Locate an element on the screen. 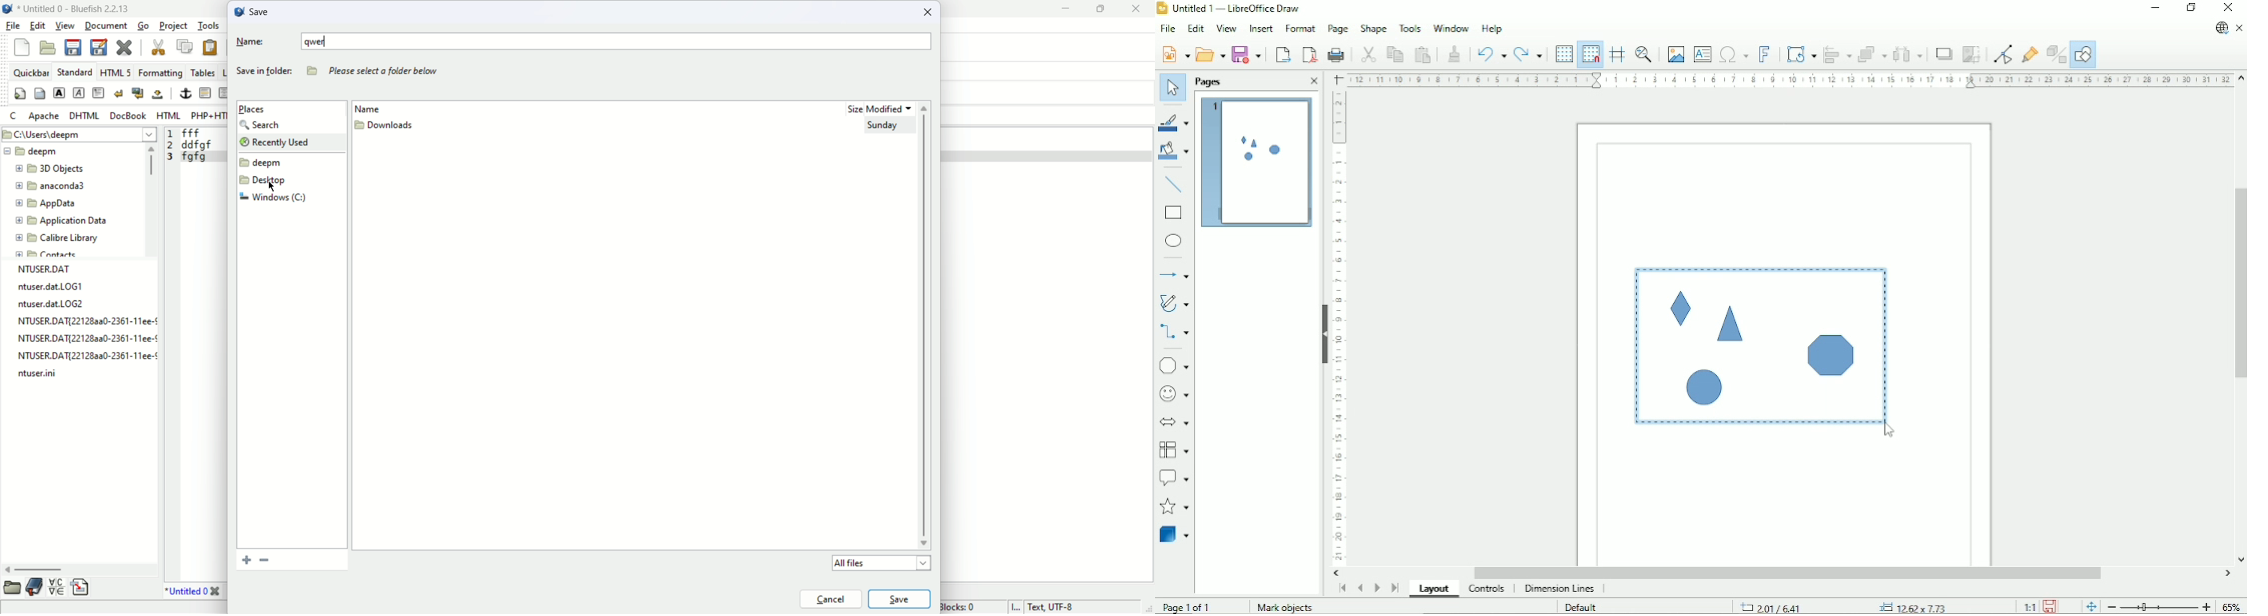 The height and width of the screenshot is (616, 2268). all files is located at coordinates (879, 563).